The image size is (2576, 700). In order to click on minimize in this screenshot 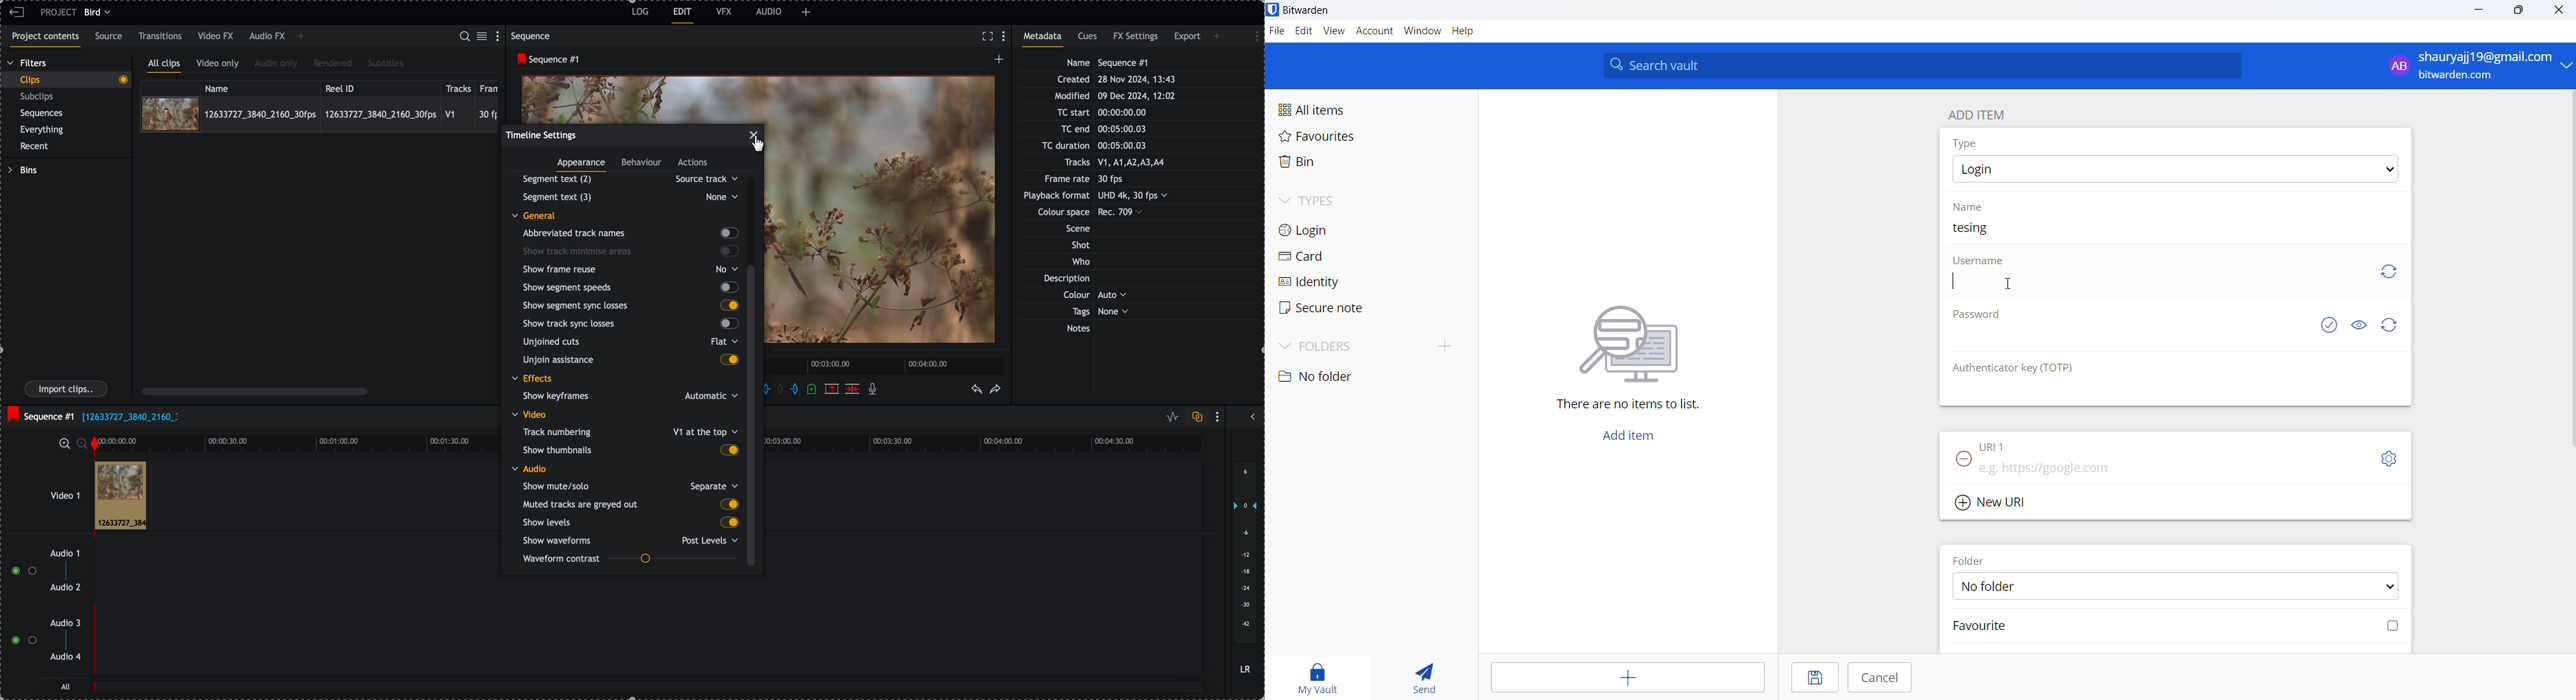, I will do `click(2477, 14)`.